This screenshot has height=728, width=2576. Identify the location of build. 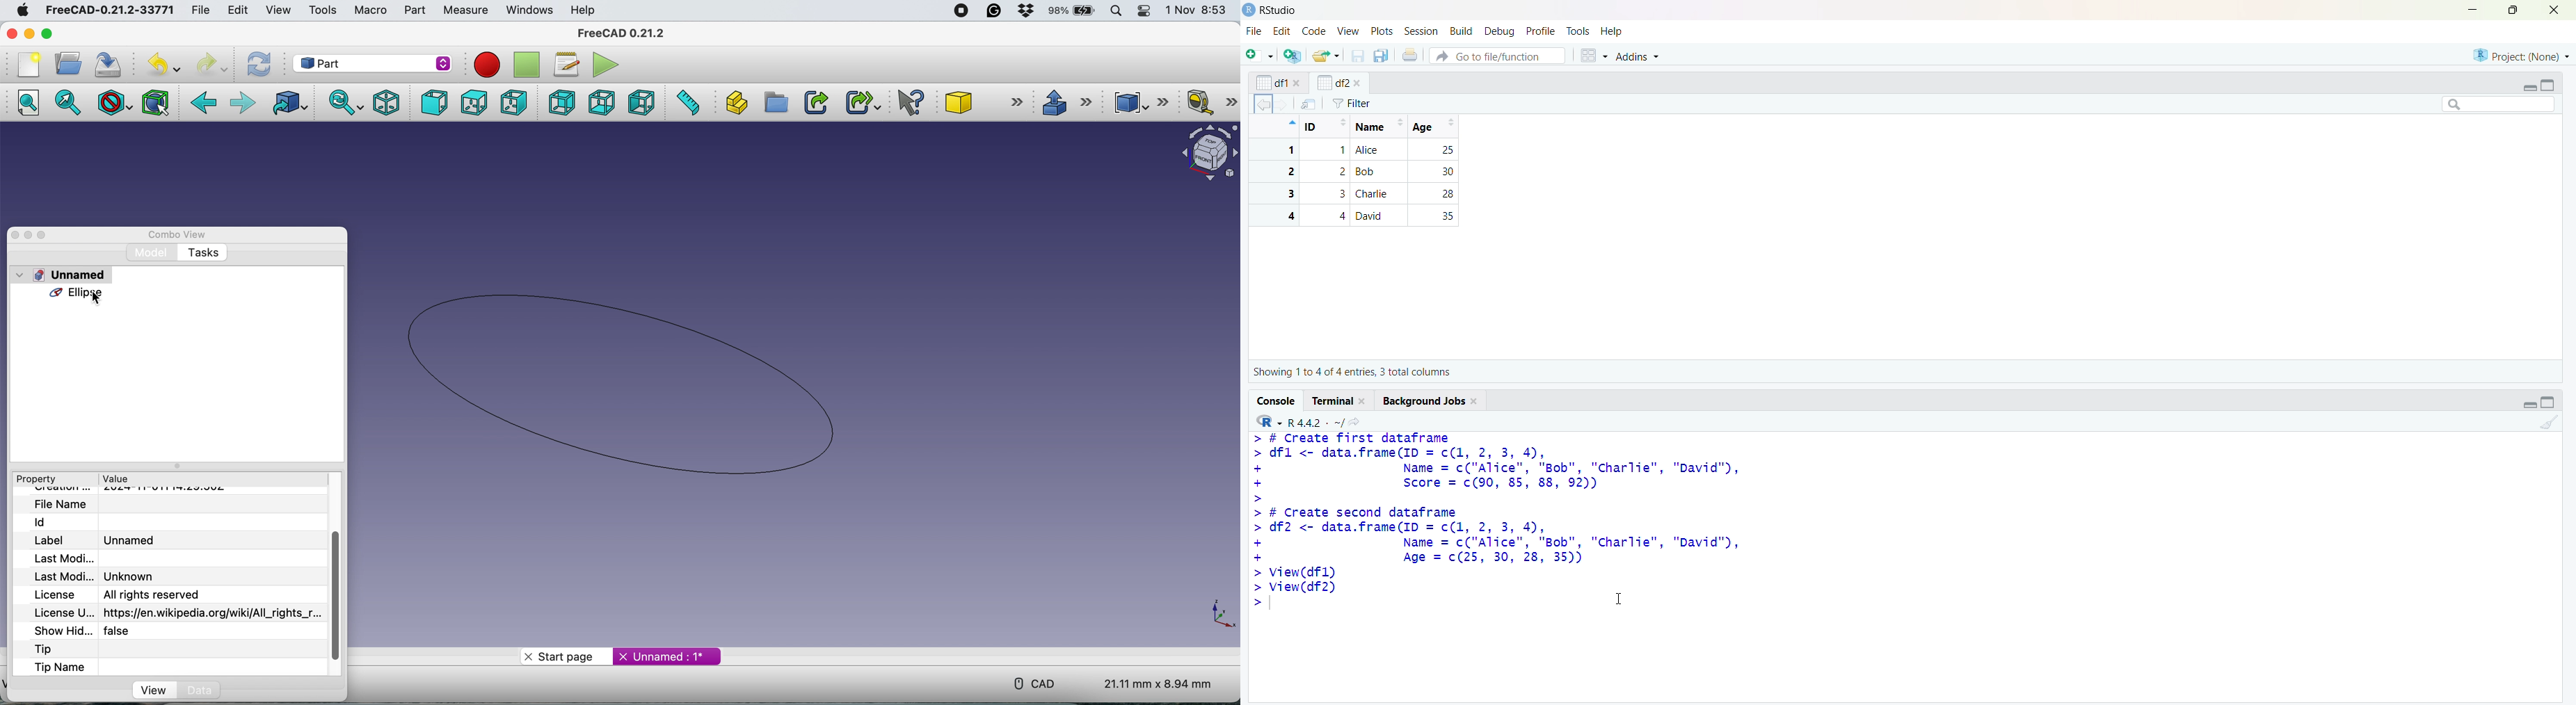
(1463, 32).